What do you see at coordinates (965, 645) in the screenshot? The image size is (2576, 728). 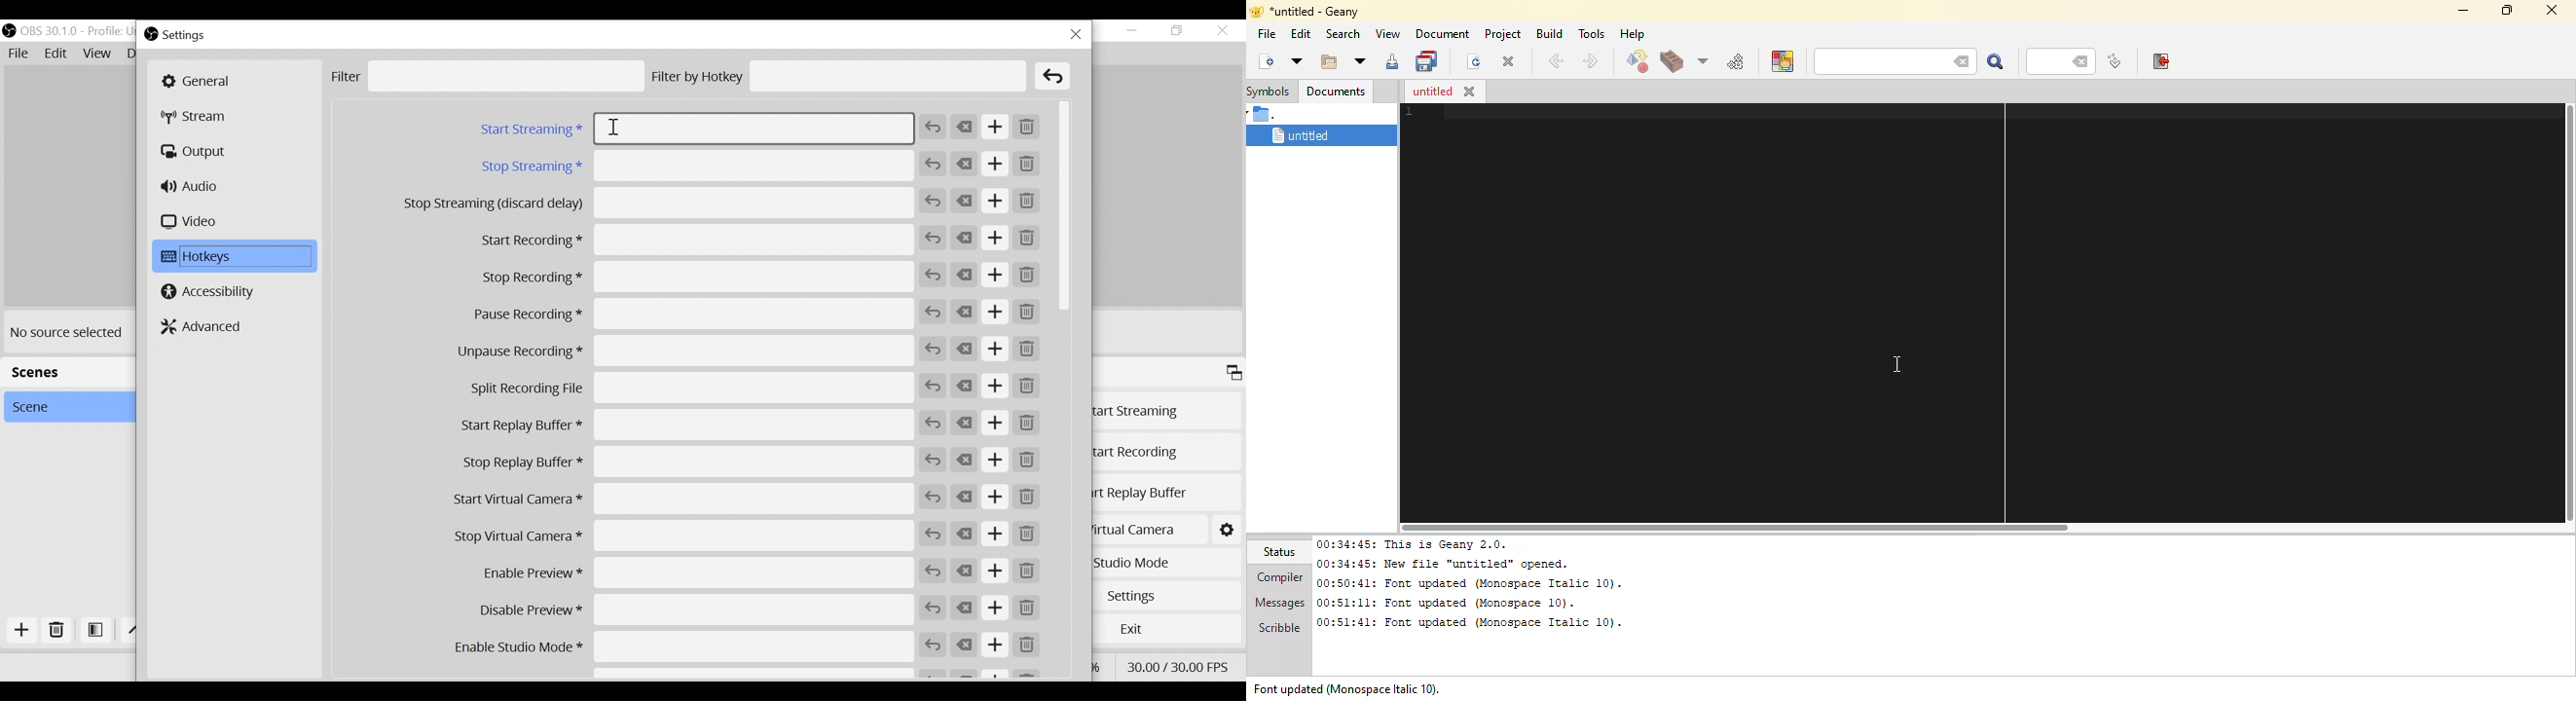 I see `Clear` at bounding box center [965, 645].